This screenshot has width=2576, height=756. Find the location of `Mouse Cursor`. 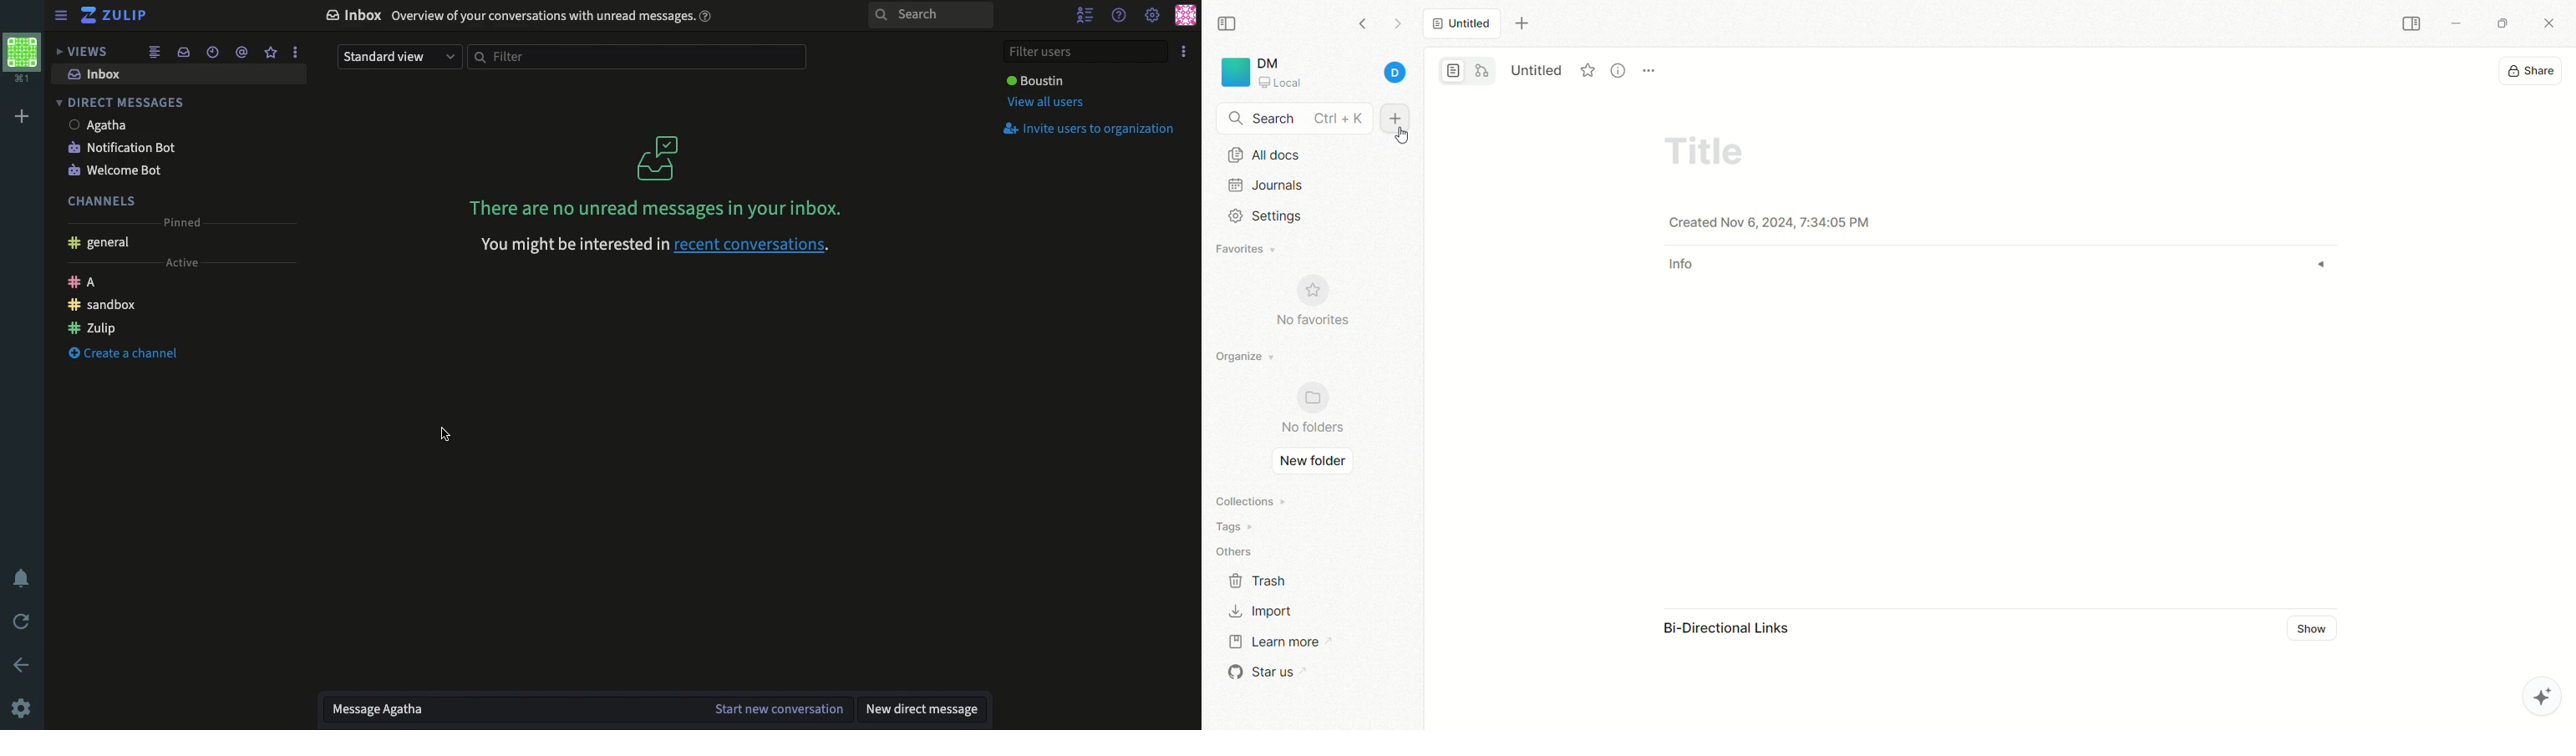

Mouse Cursor is located at coordinates (445, 437).